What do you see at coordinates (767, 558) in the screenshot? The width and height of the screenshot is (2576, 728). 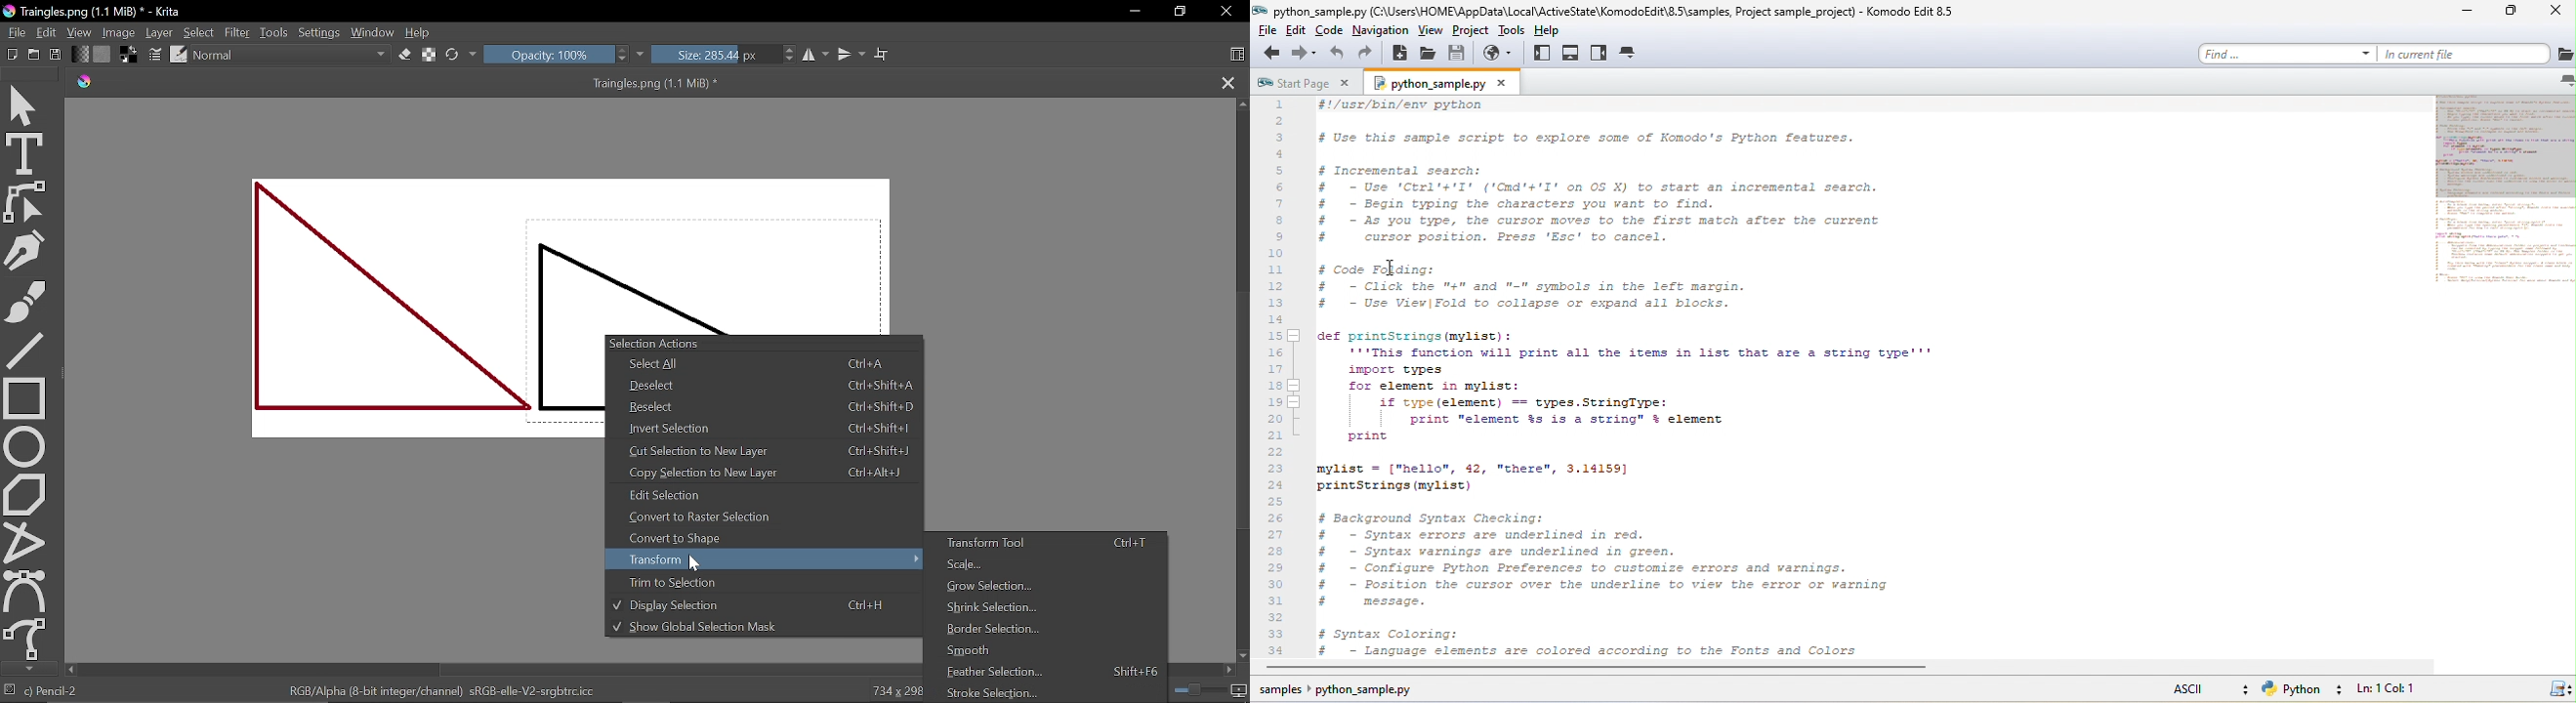 I see `Transform` at bounding box center [767, 558].